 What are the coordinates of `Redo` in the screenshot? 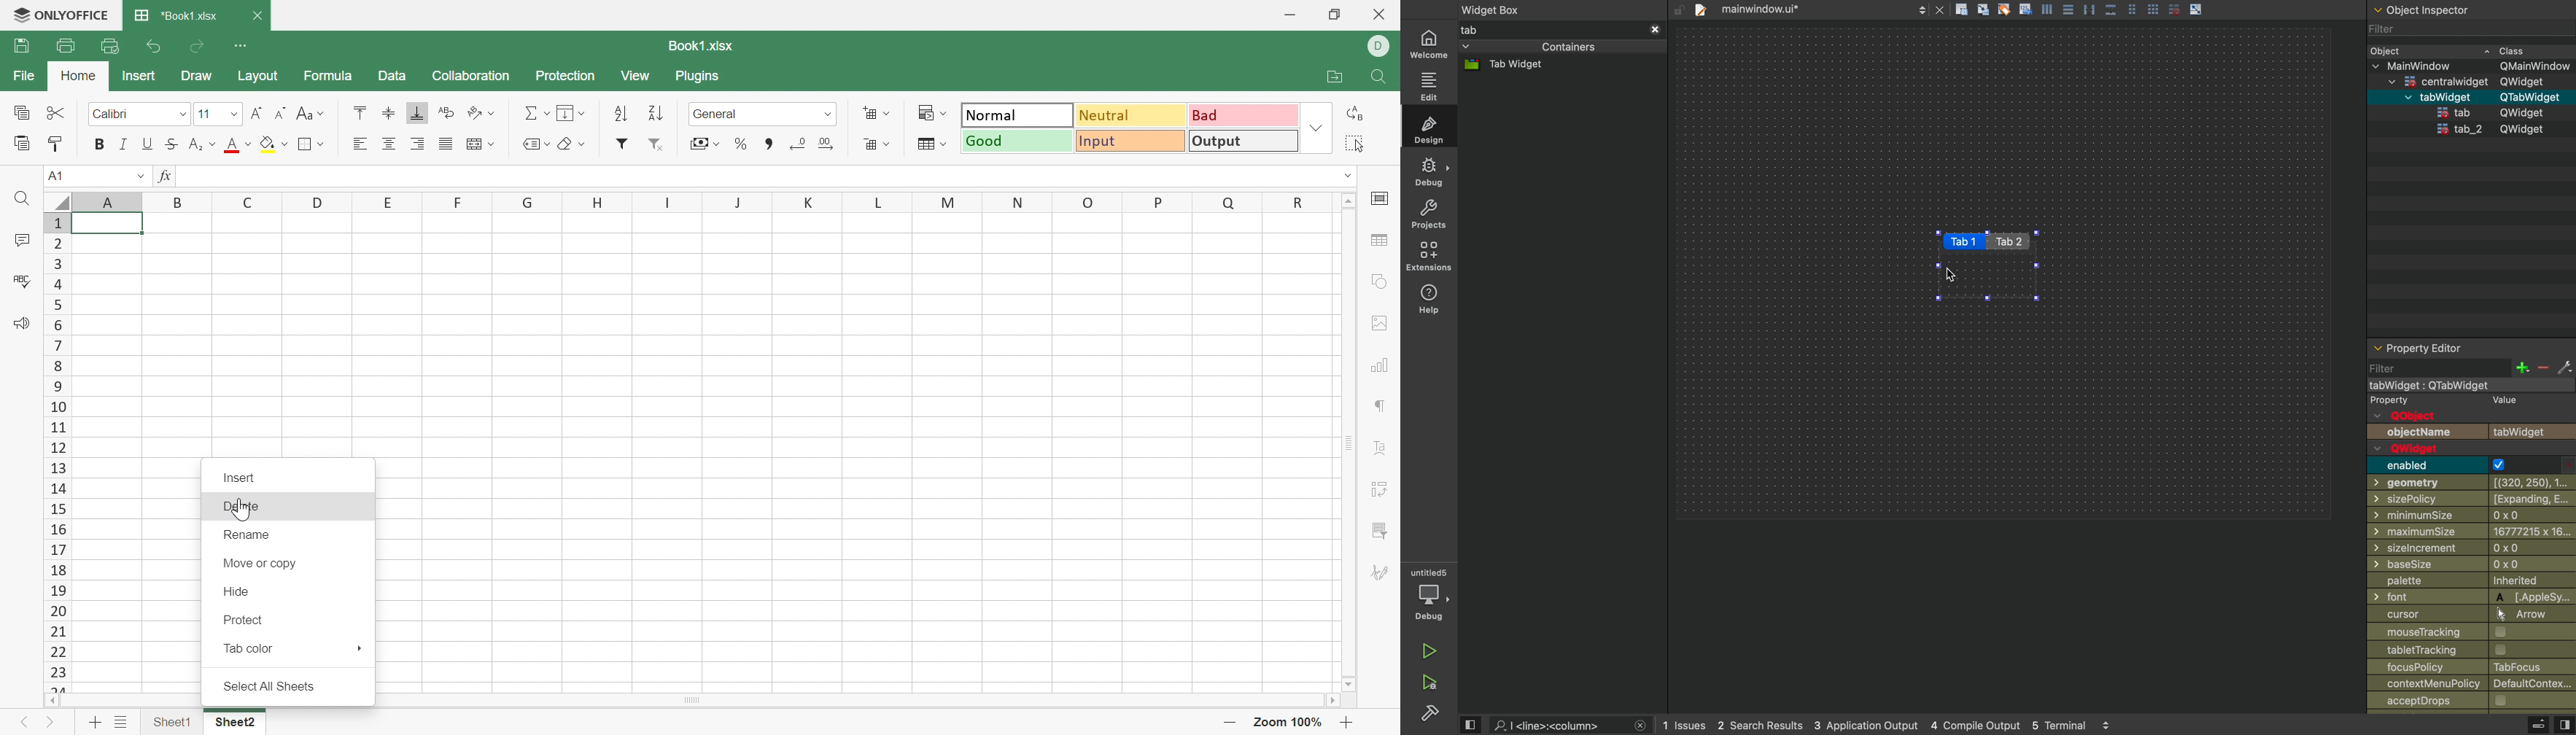 It's located at (199, 47).